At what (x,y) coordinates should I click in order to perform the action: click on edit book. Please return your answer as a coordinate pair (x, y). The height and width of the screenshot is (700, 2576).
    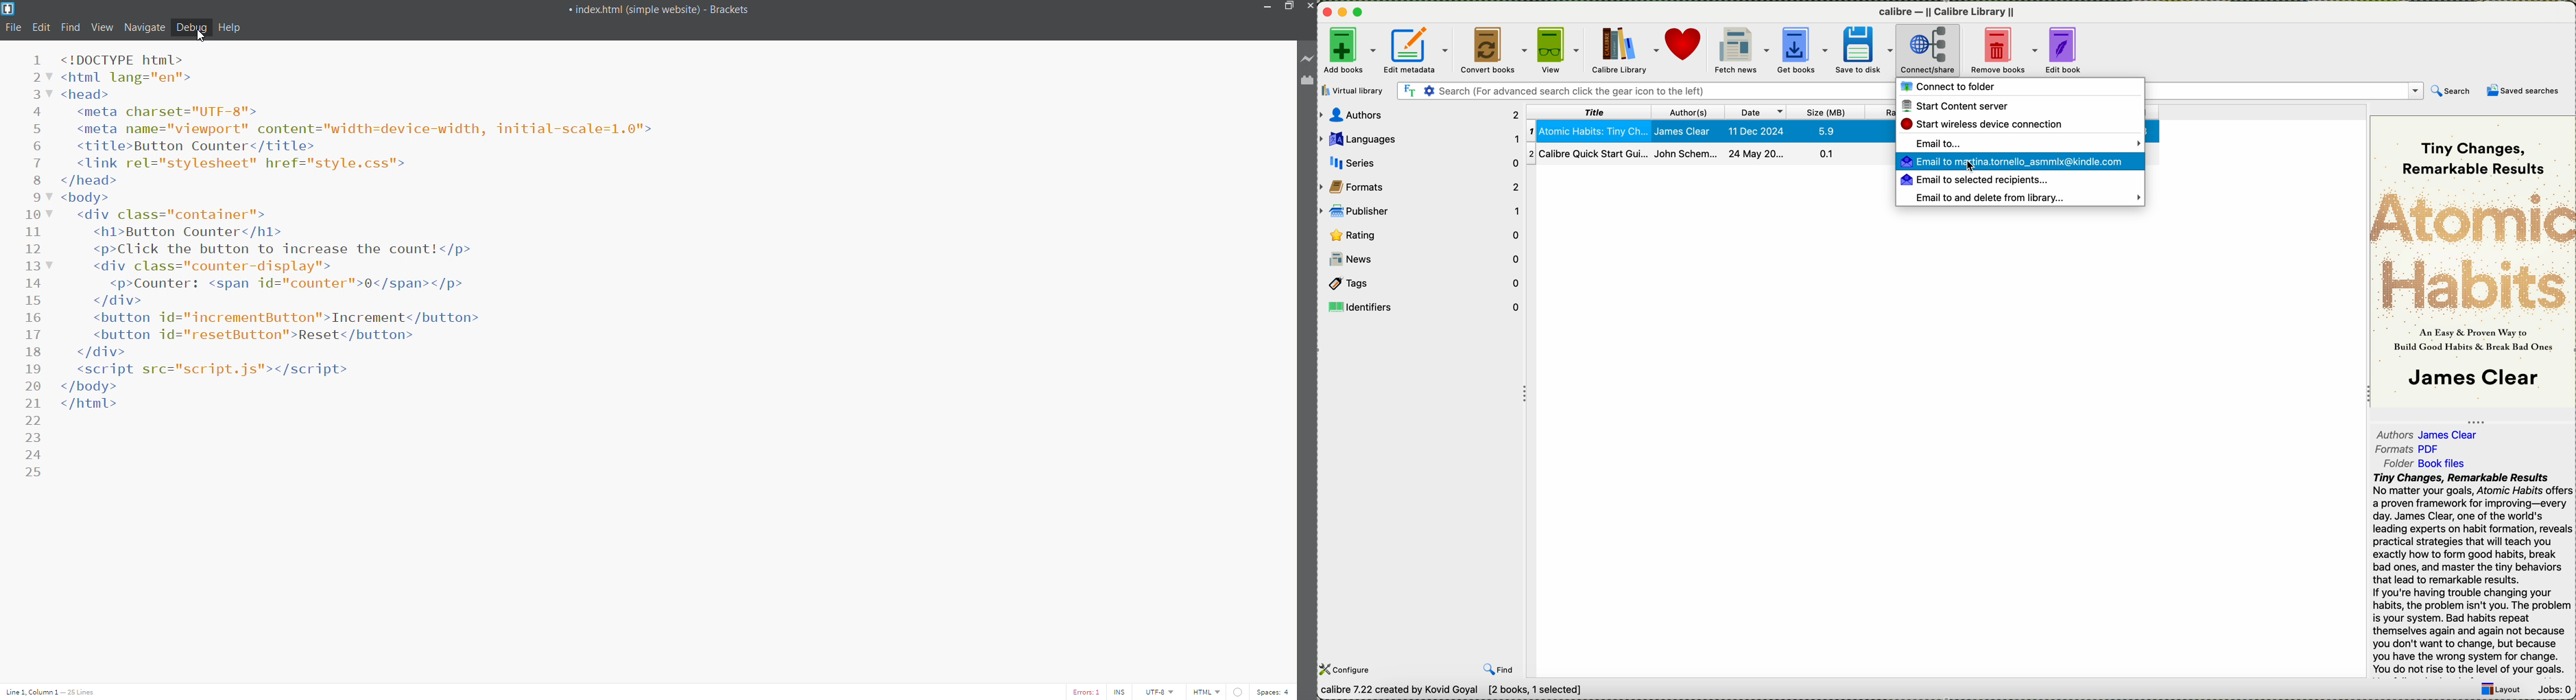
    Looking at the image, I should click on (2070, 50).